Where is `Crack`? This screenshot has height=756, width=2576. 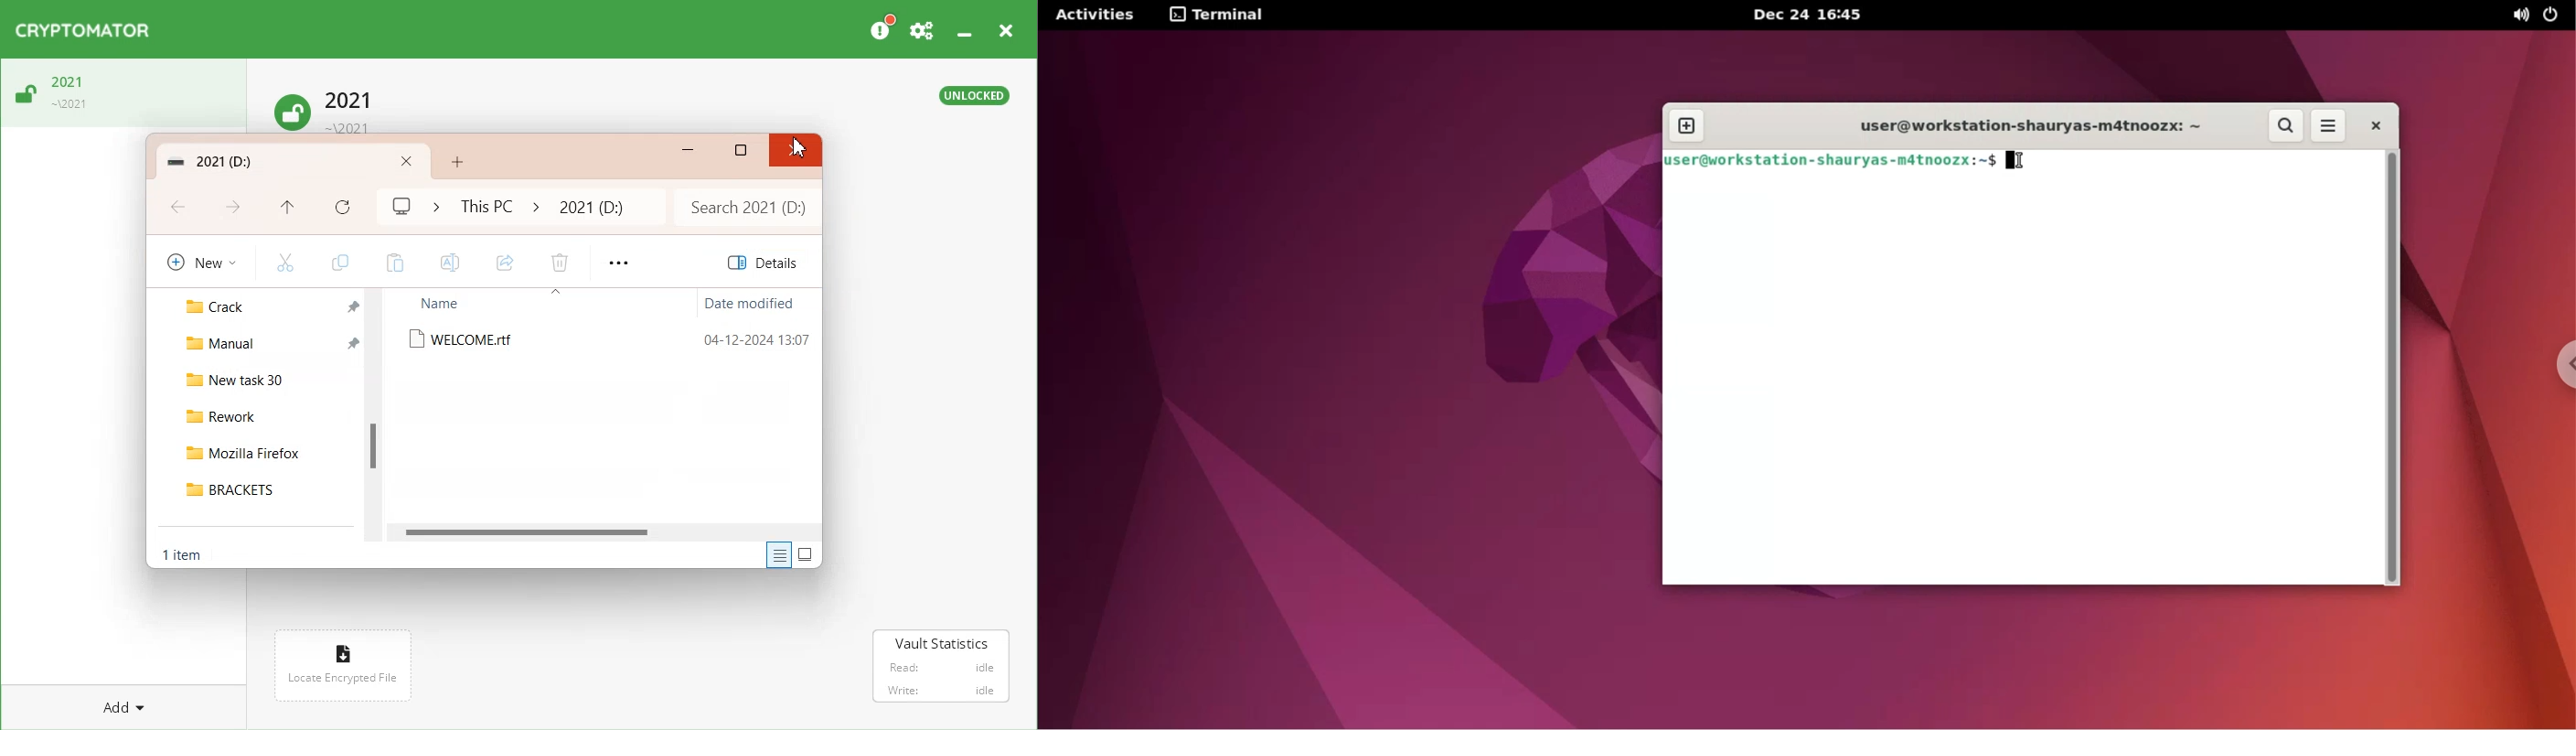 Crack is located at coordinates (258, 307).